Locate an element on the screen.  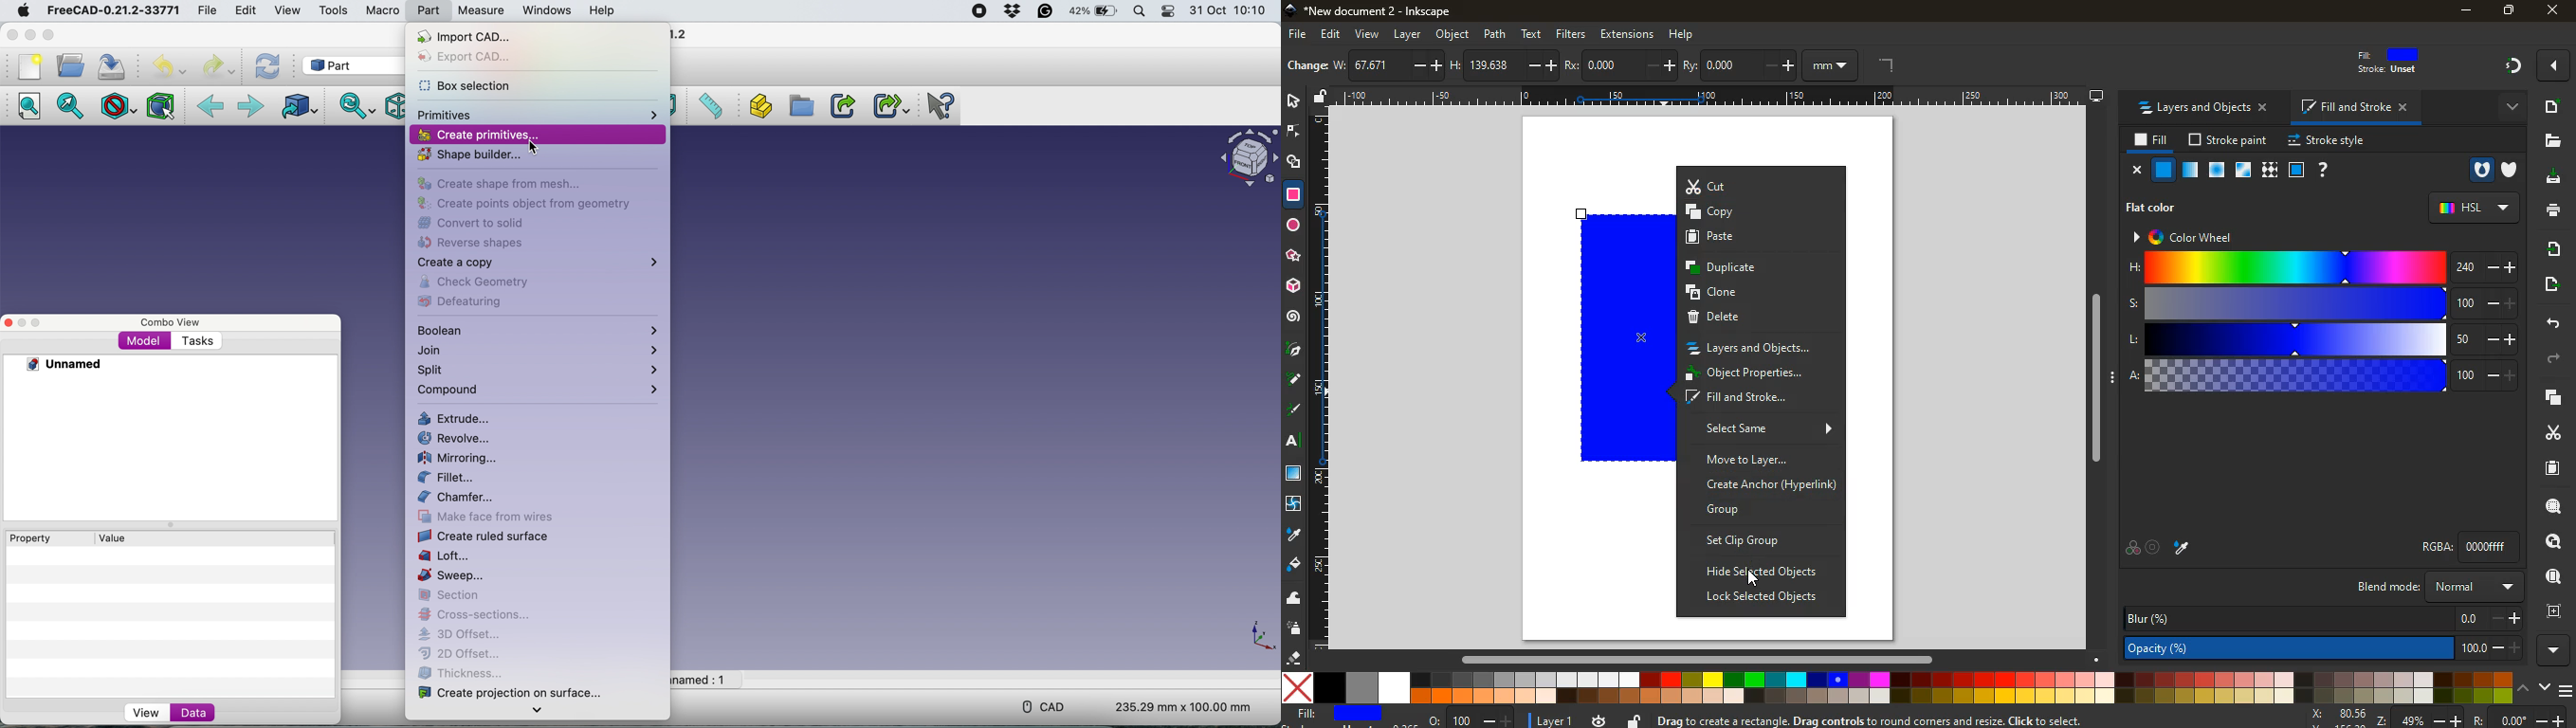
import cad is located at coordinates (463, 36).